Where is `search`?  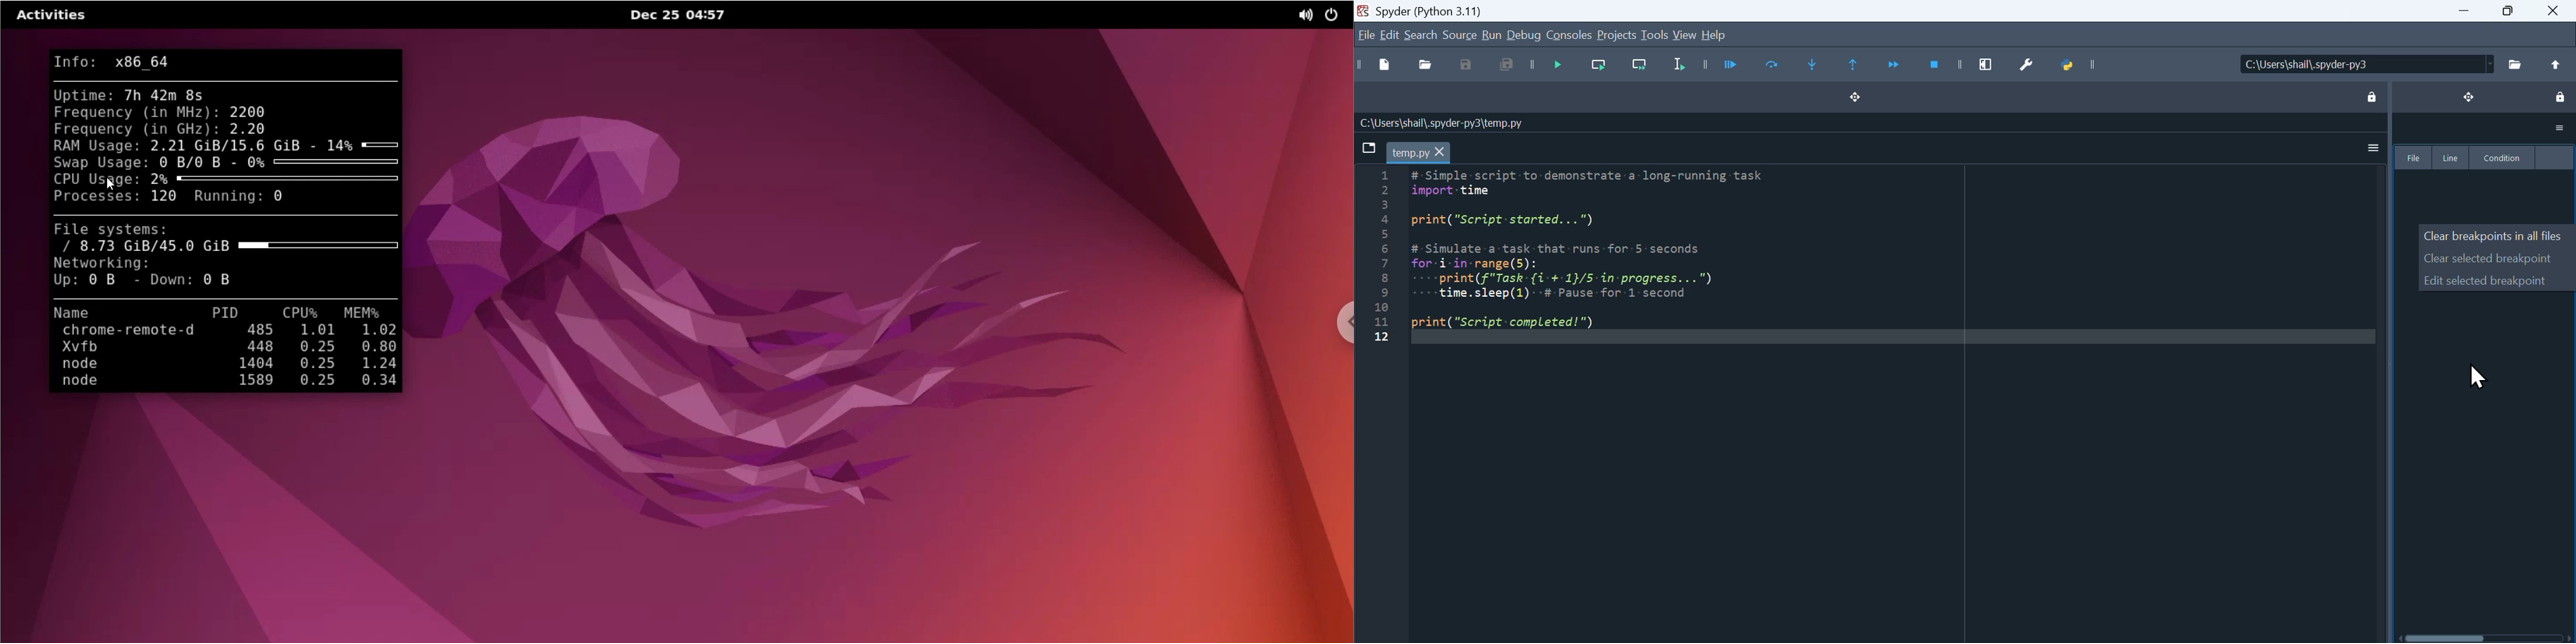 search is located at coordinates (1421, 34).